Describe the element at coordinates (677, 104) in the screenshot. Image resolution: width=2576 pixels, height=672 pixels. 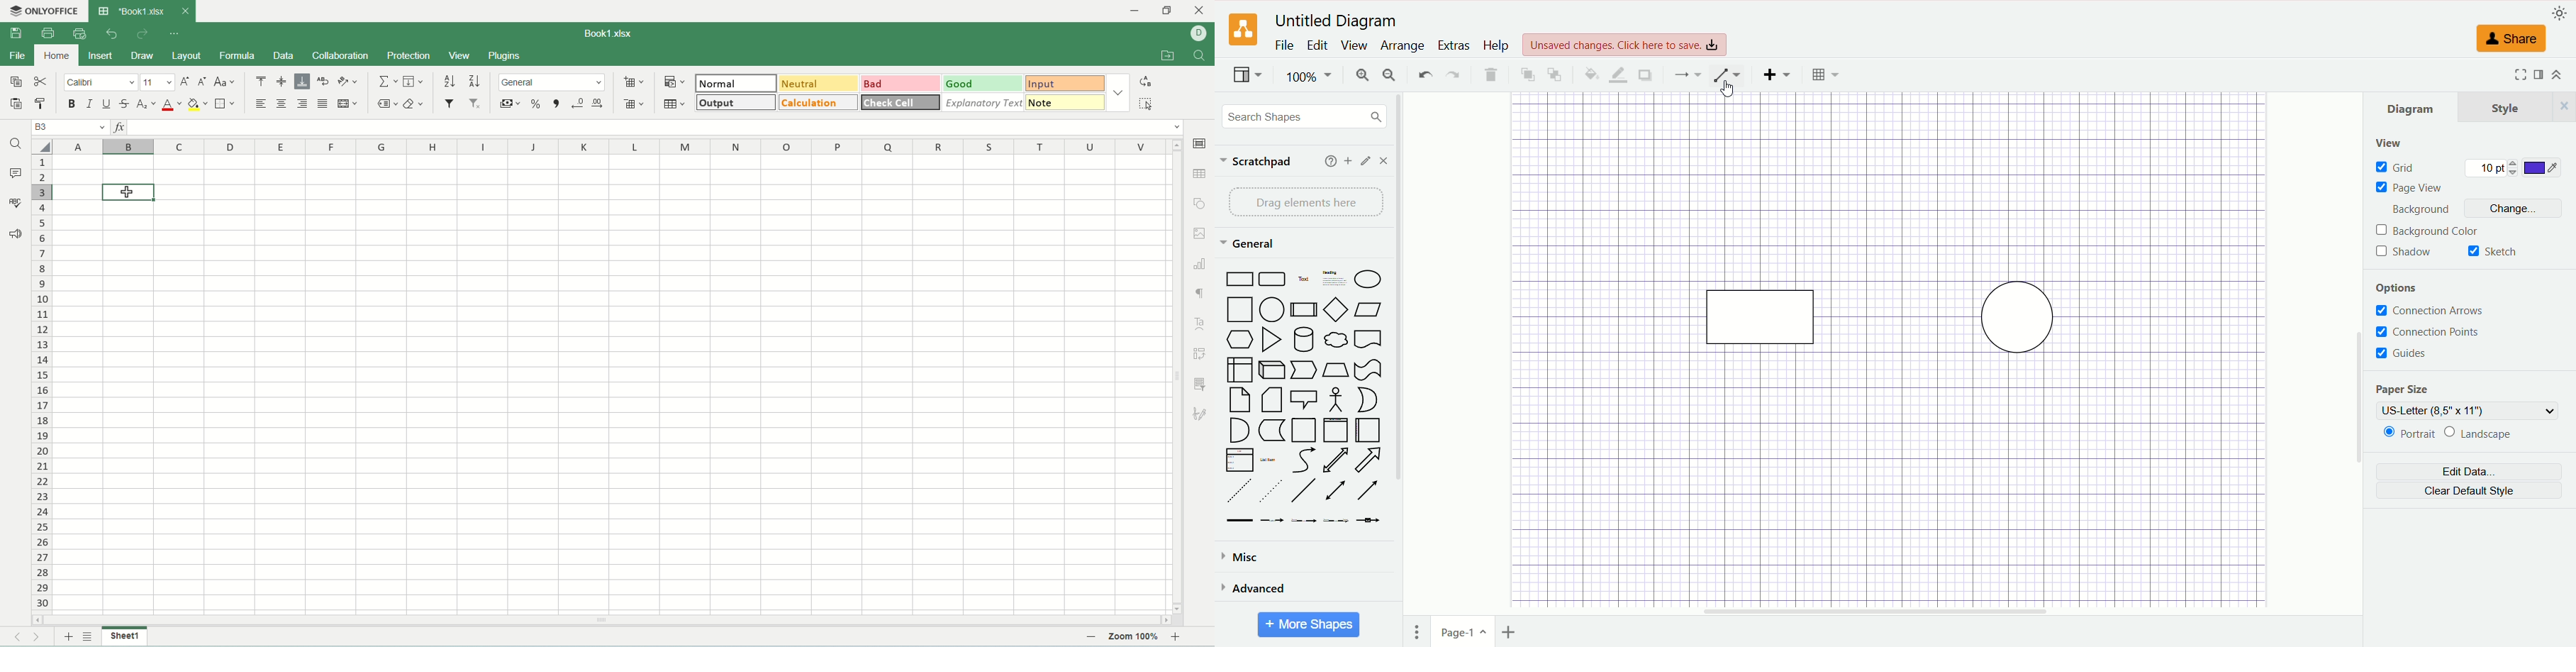
I see `format as table template` at that location.